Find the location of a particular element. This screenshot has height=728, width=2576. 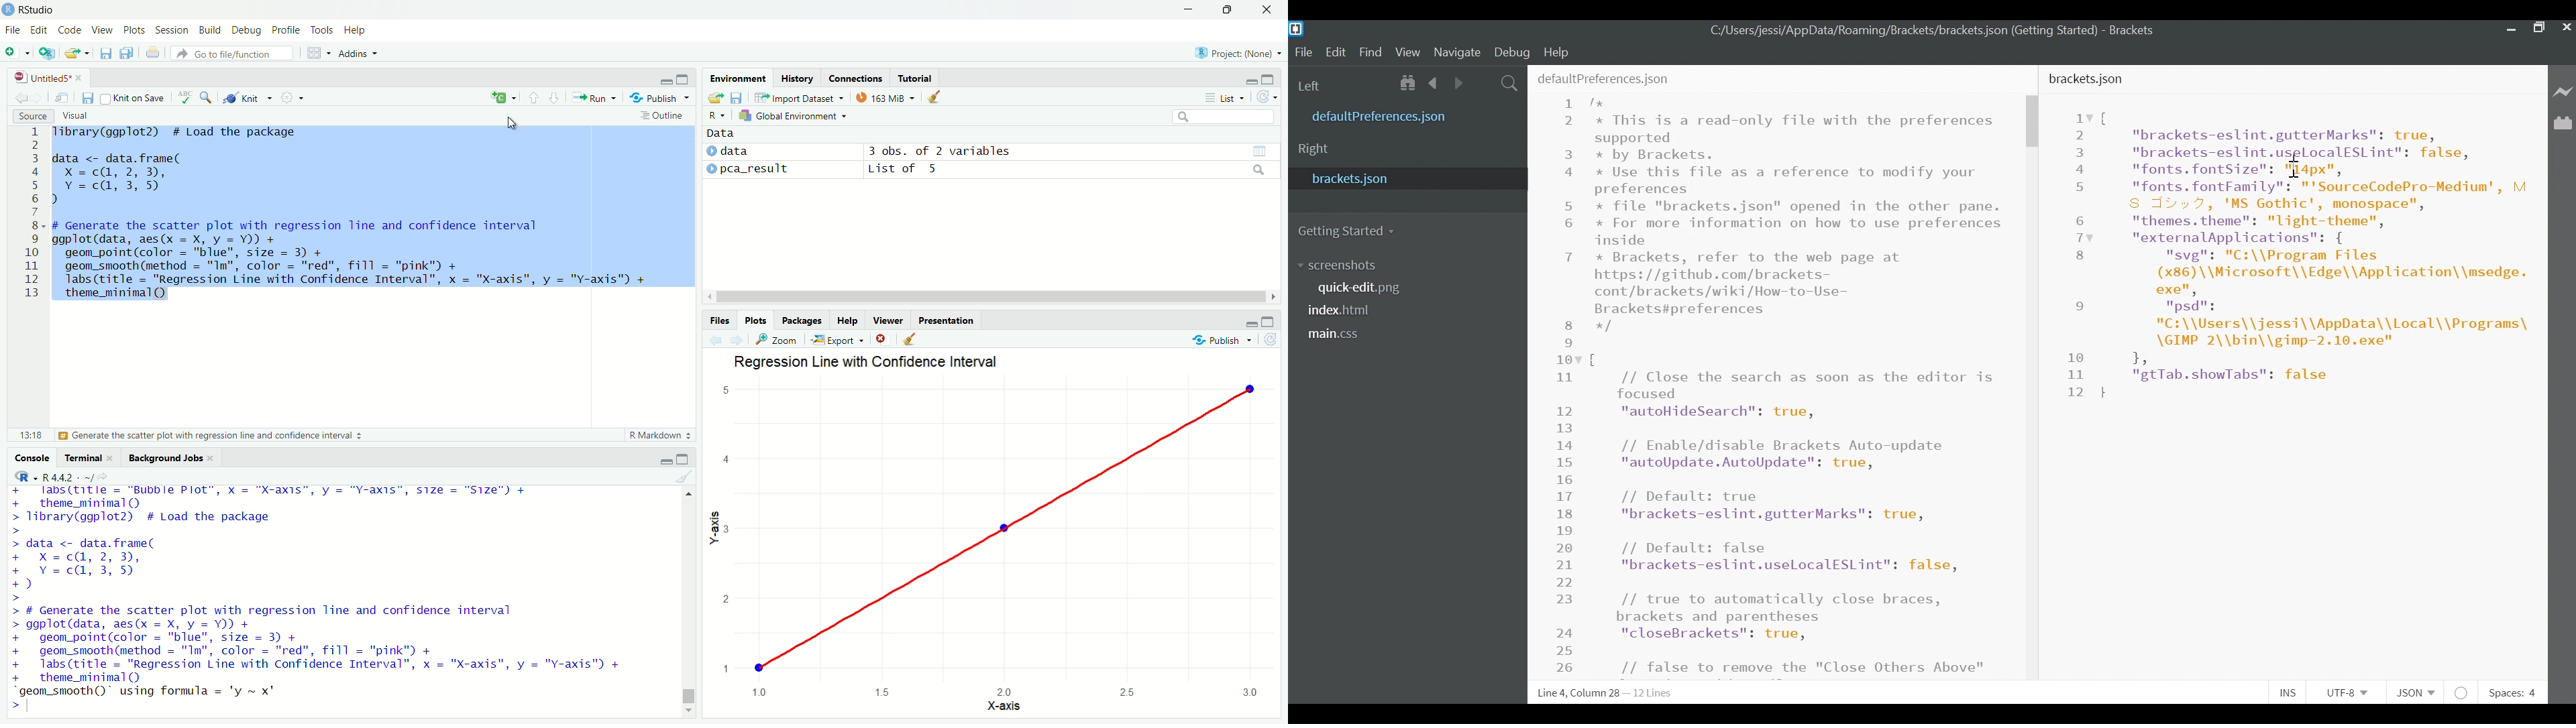

Generate the scatter plot with regression line and confidence interval is located at coordinates (211, 435).